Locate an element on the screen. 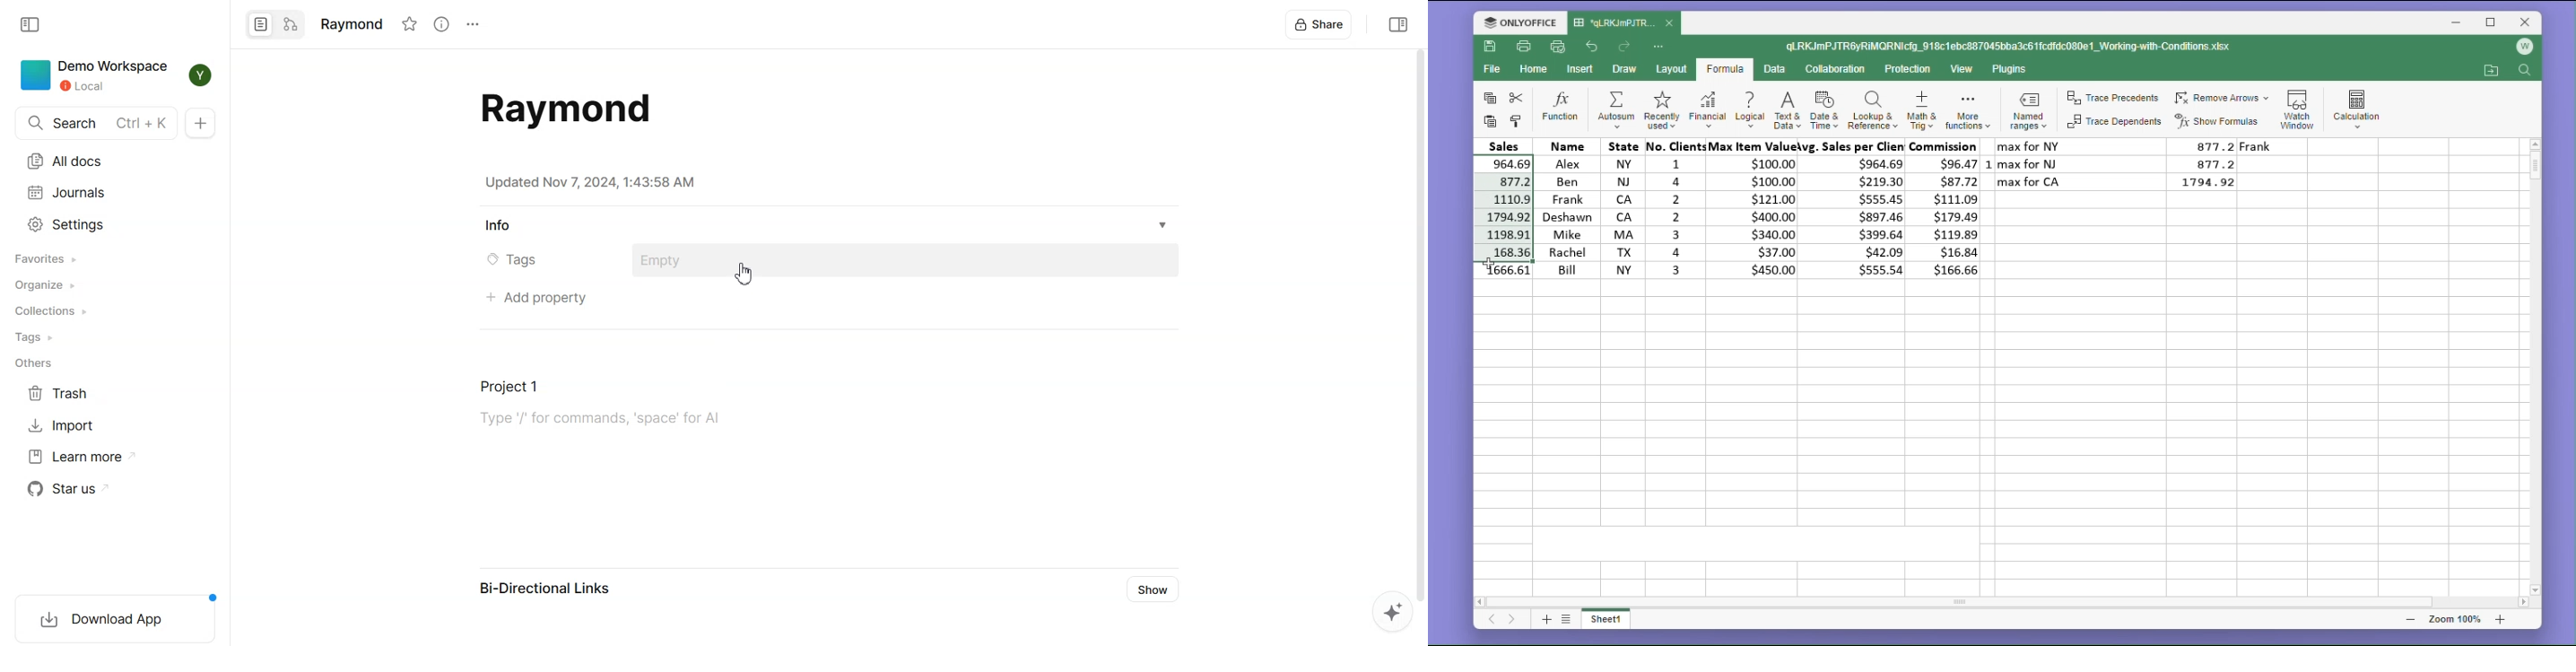  onlyoffice is located at coordinates (1516, 22).